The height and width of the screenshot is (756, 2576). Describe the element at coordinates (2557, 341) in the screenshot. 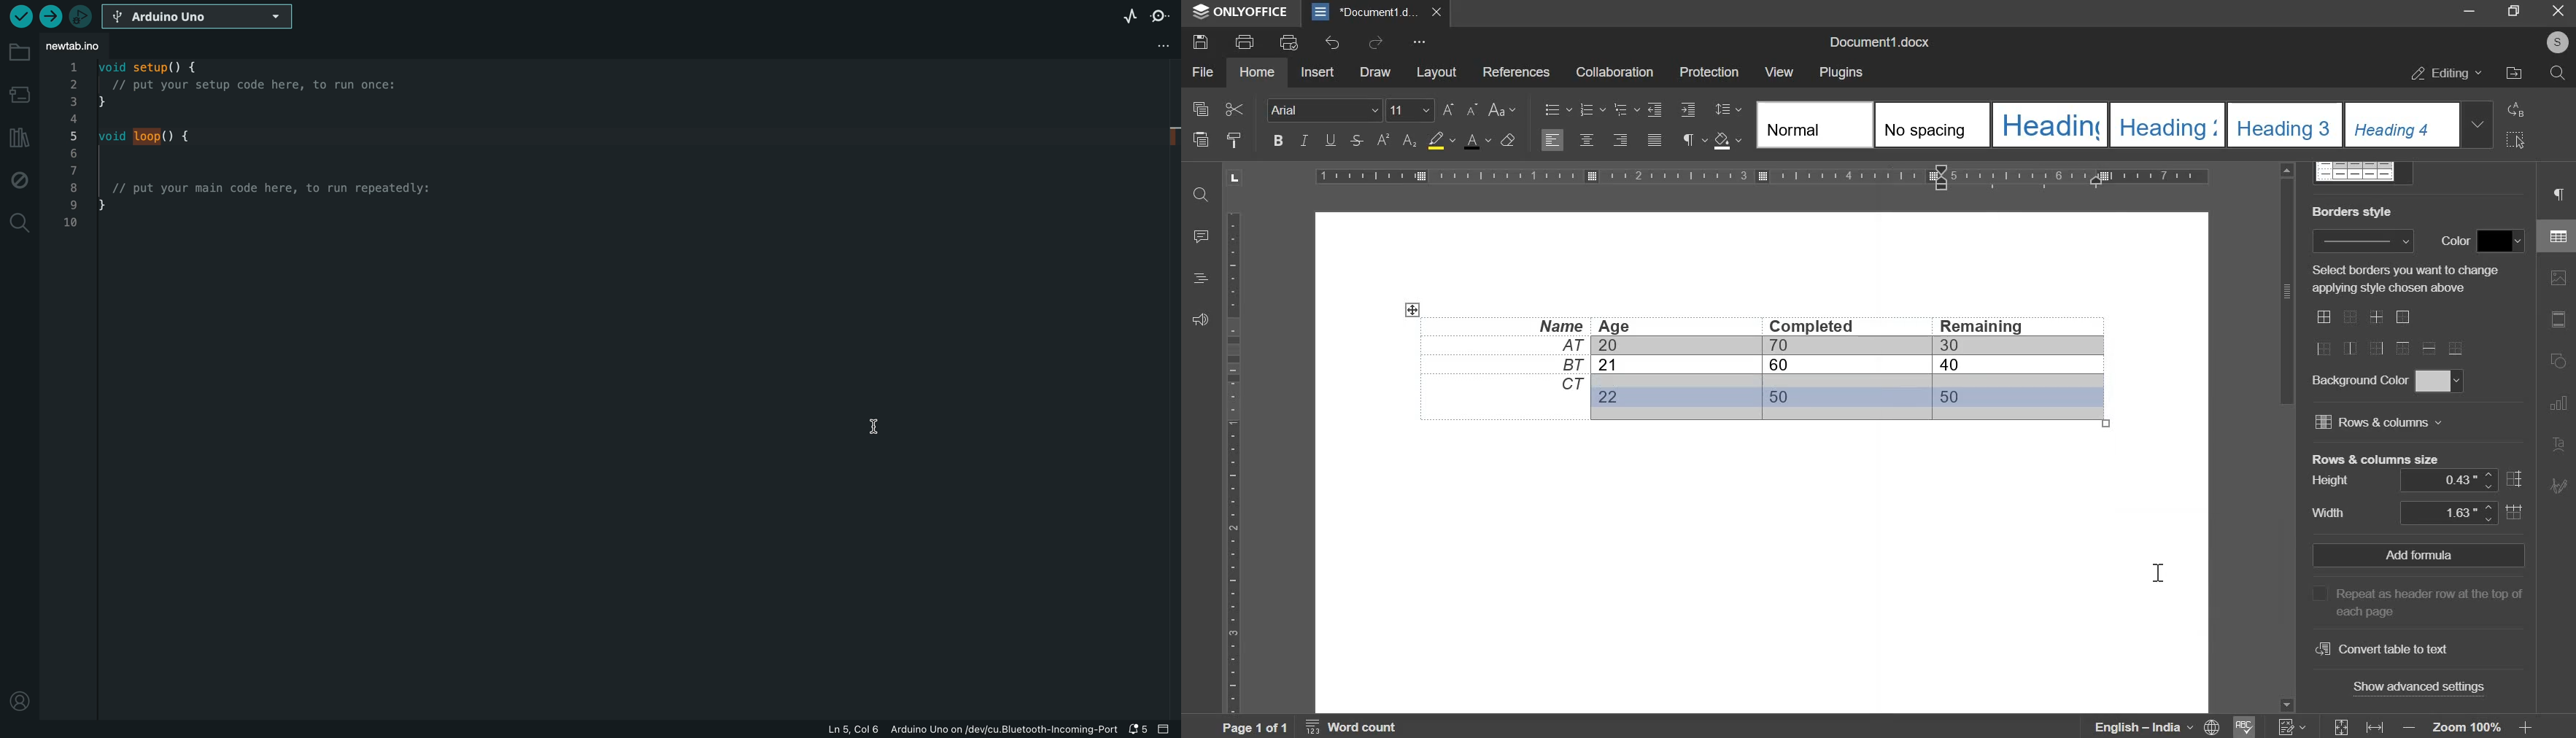

I see `right side menu` at that location.